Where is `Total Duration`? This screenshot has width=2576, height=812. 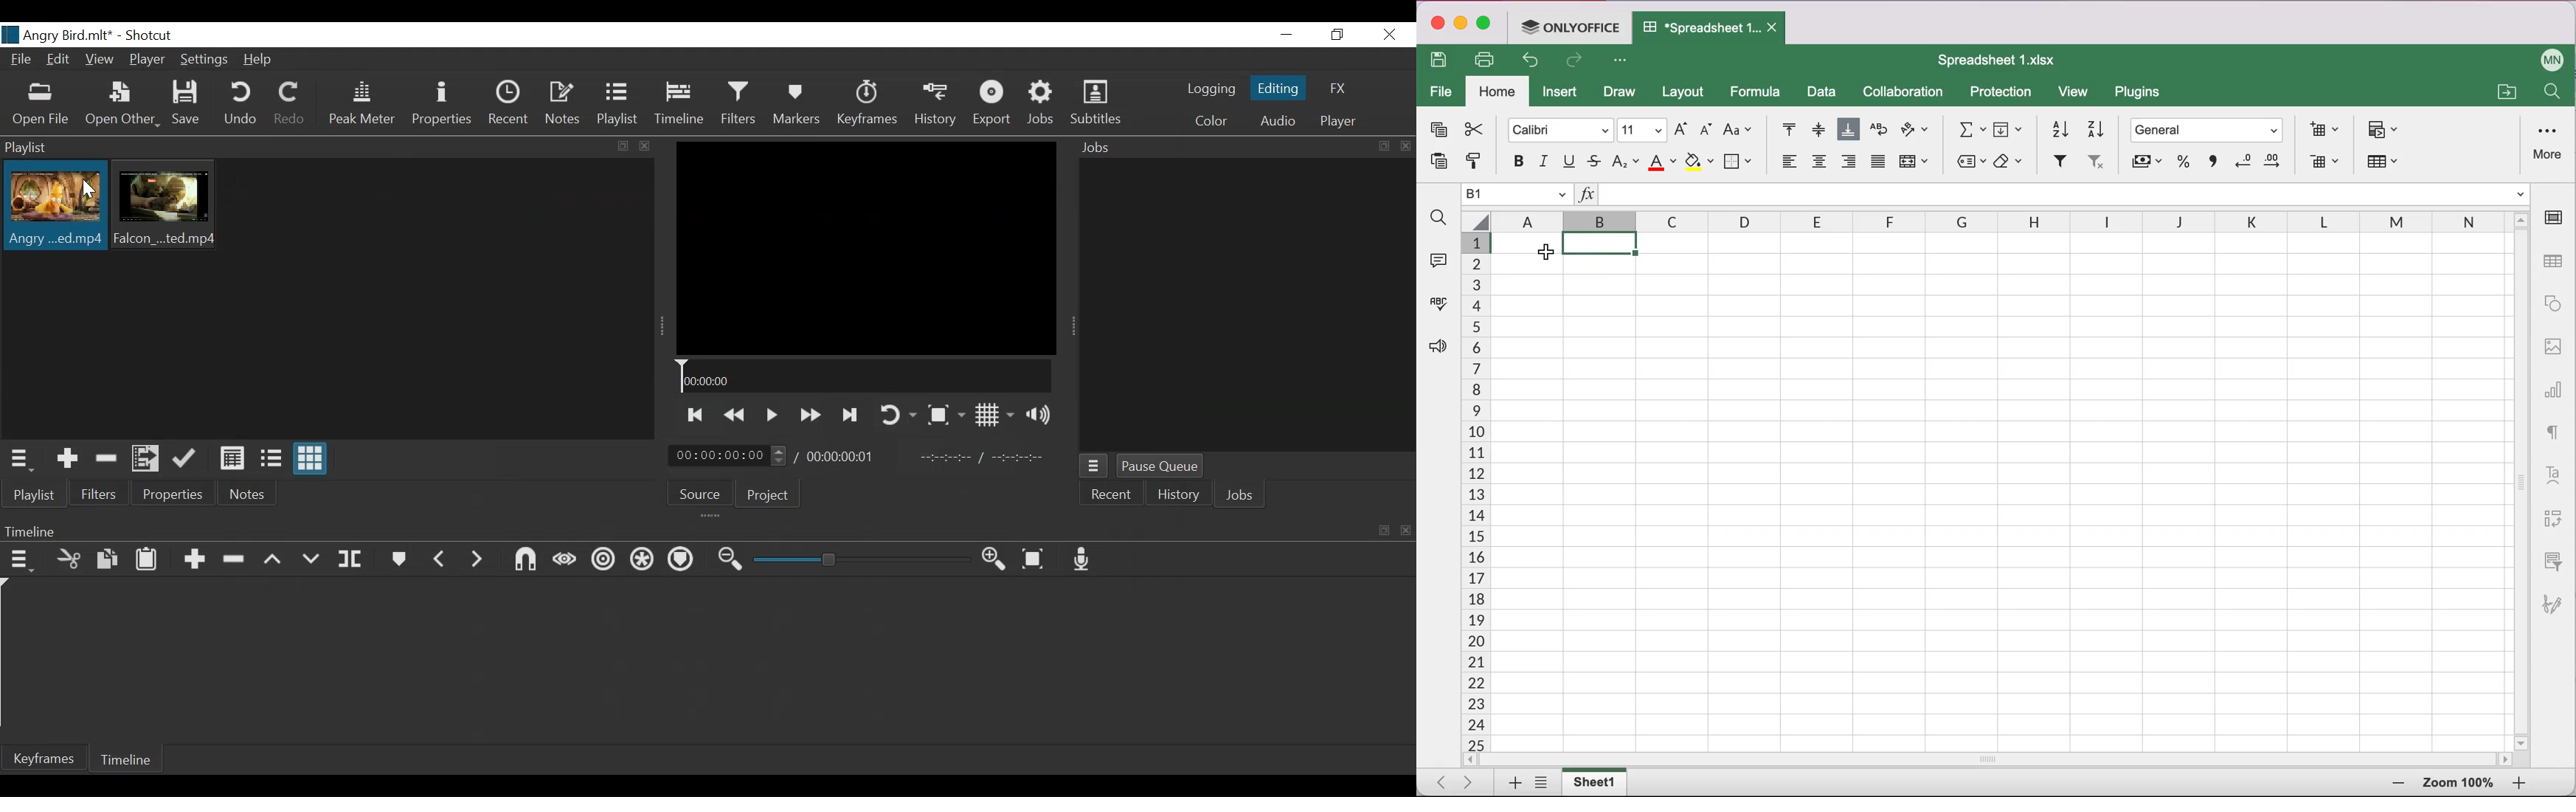 Total Duration is located at coordinates (846, 458).